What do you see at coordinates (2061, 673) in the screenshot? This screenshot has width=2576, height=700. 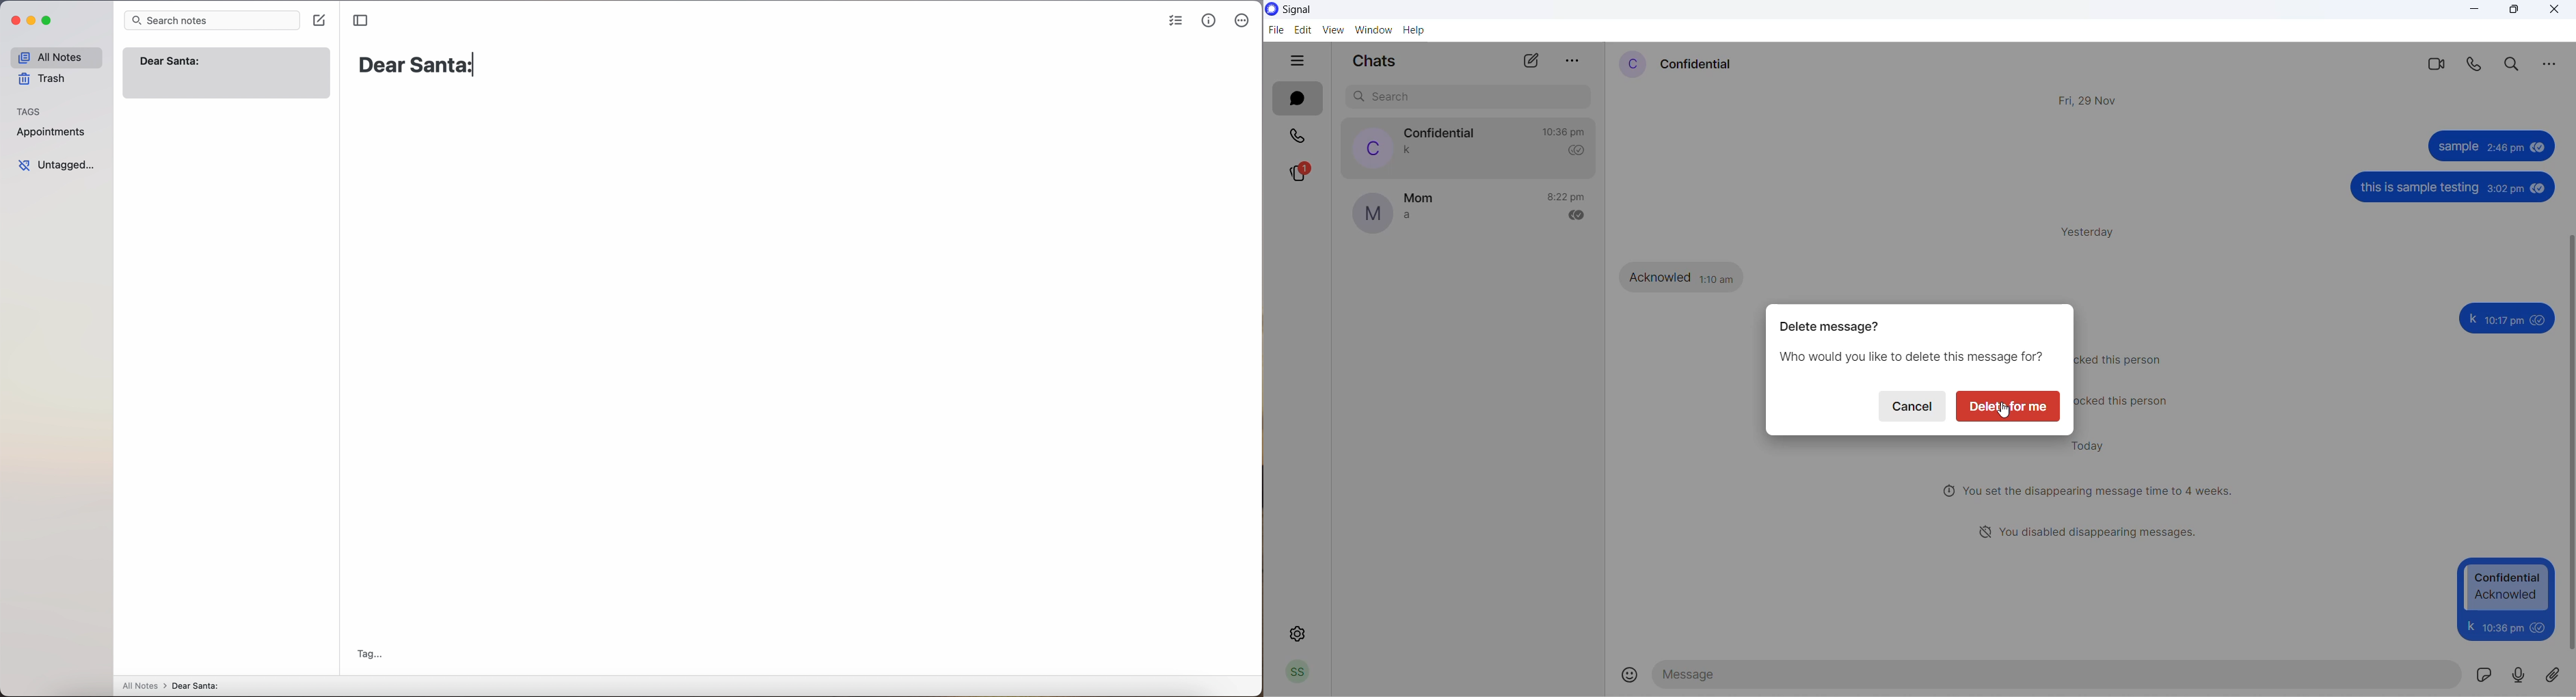 I see `message text area` at bounding box center [2061, 673].